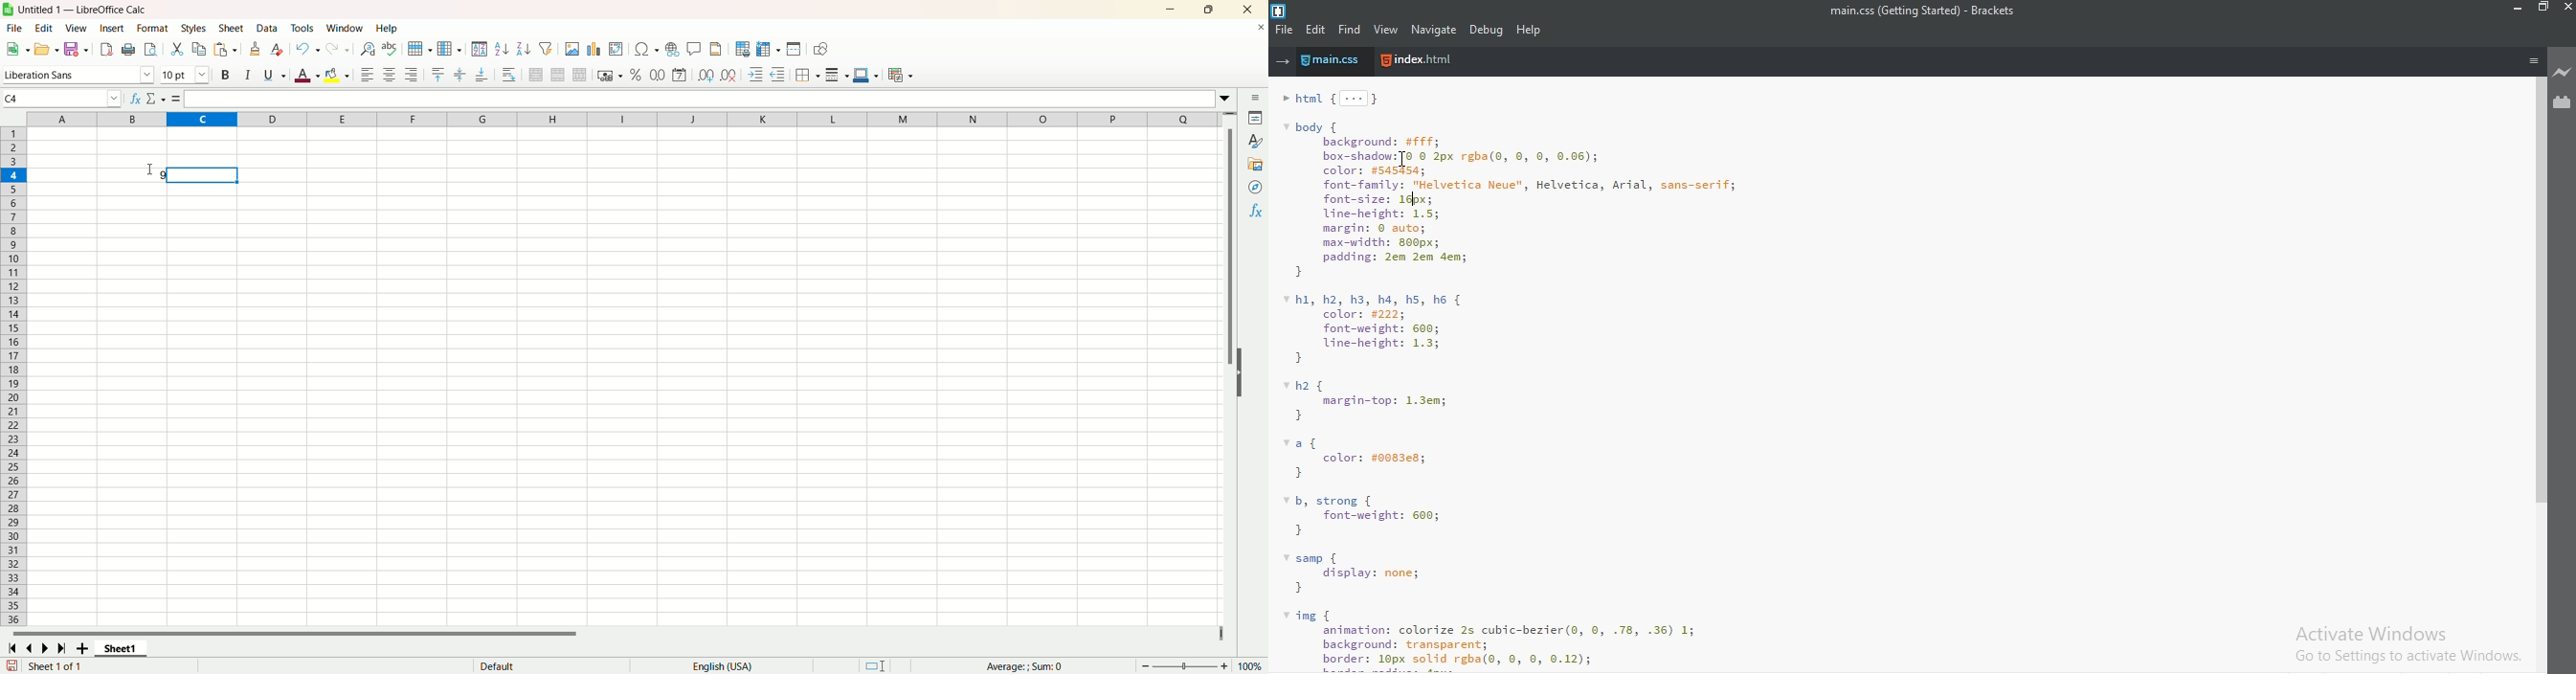  I want to click on define print area, so click(743, 49).